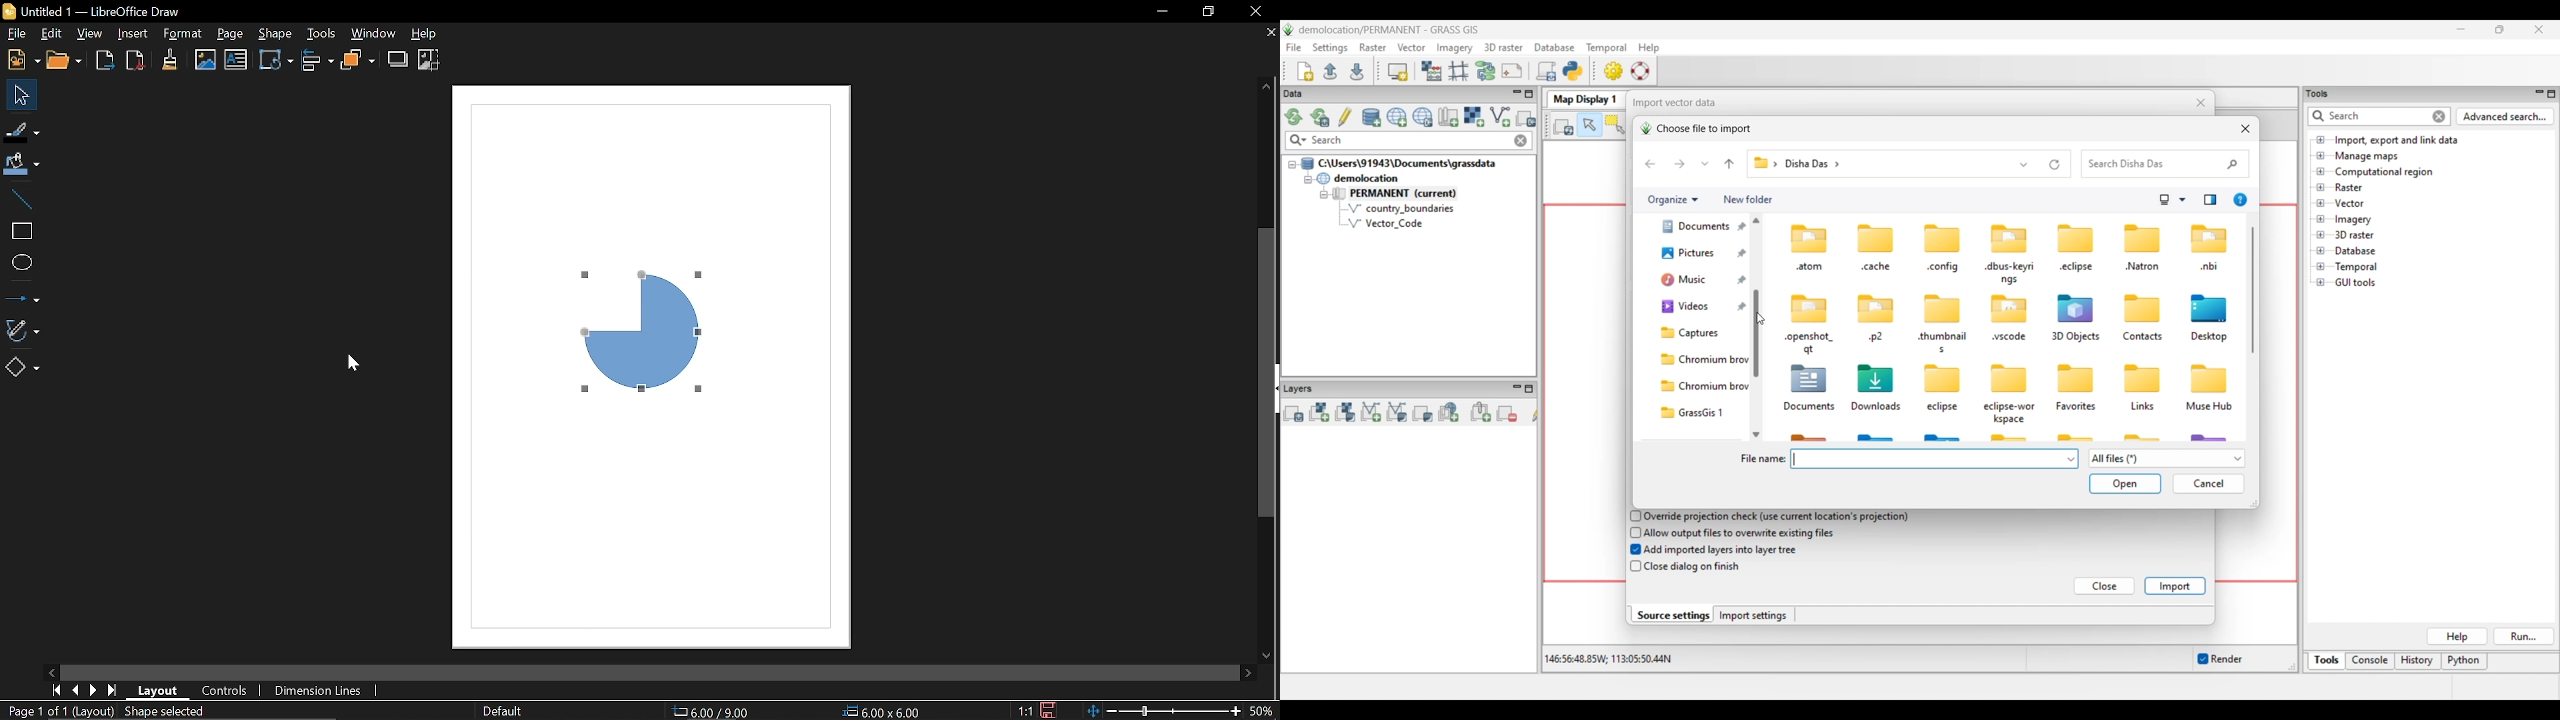 This screenshot has width=2576, height=728. I want to click on Shadow, so click(398, 59).